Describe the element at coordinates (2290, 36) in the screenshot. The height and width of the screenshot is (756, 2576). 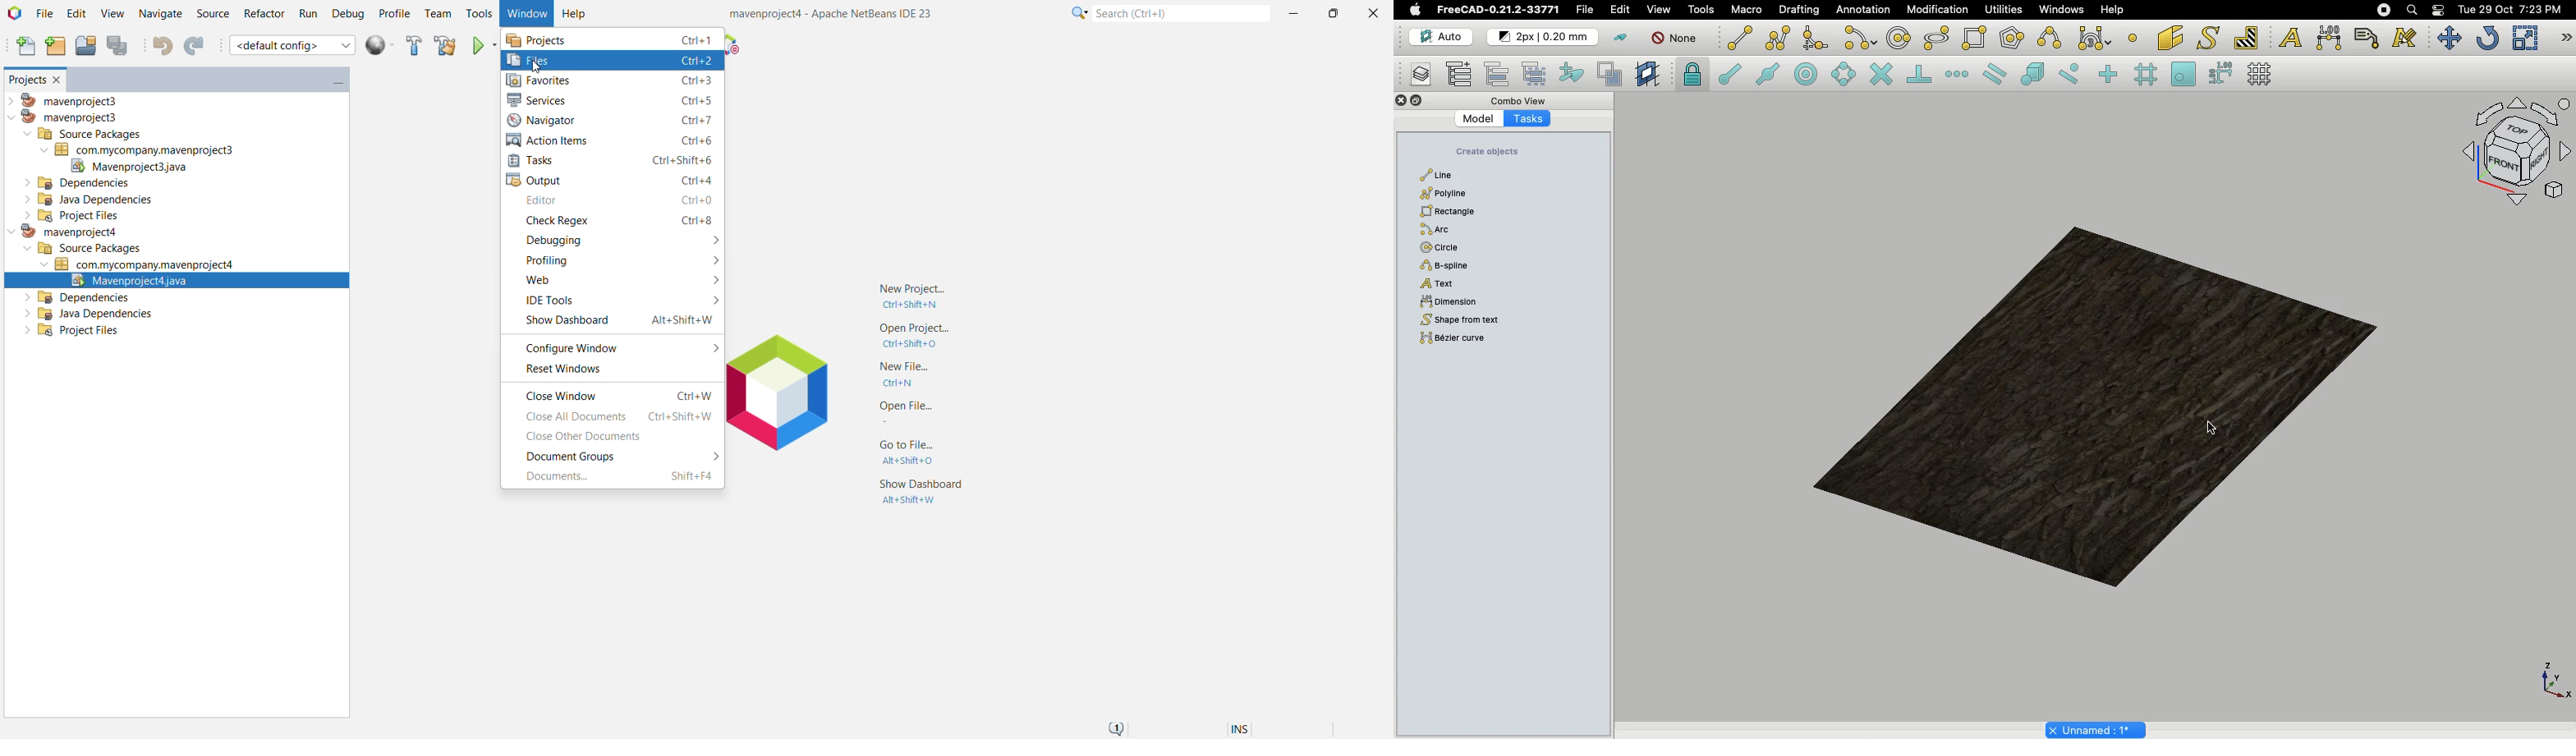
I see `Text` at that location.